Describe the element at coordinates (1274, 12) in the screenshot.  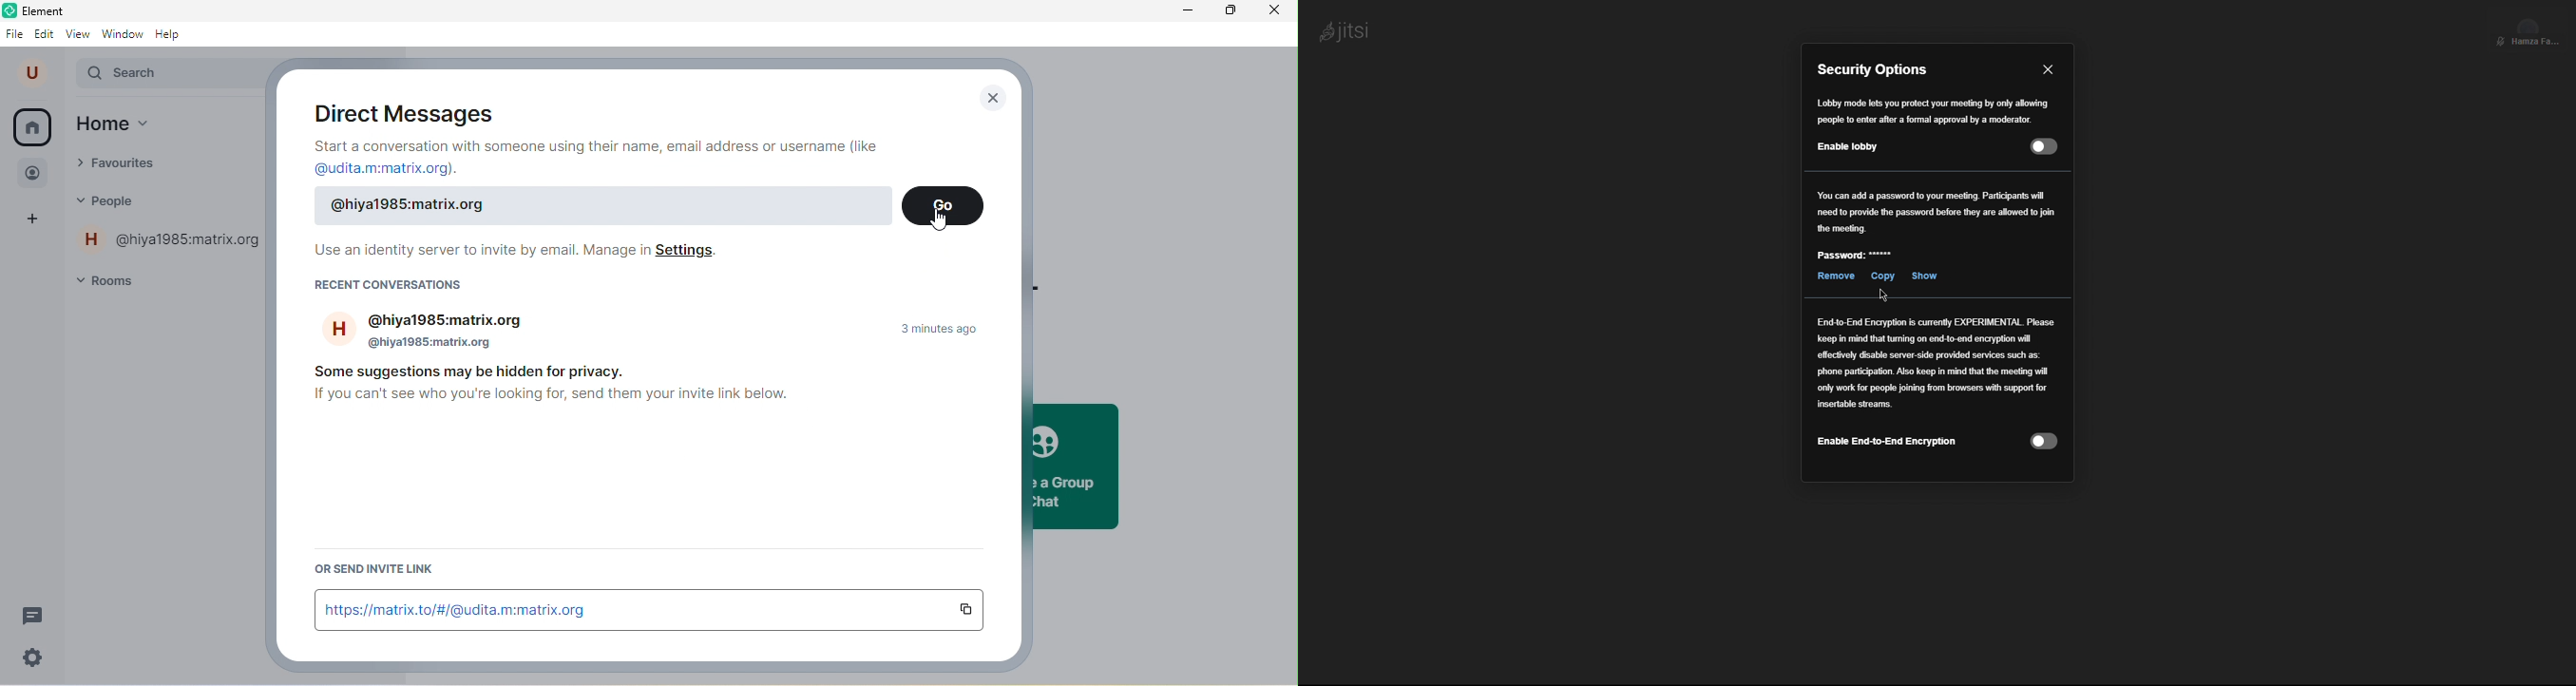
I see `close` at that location.